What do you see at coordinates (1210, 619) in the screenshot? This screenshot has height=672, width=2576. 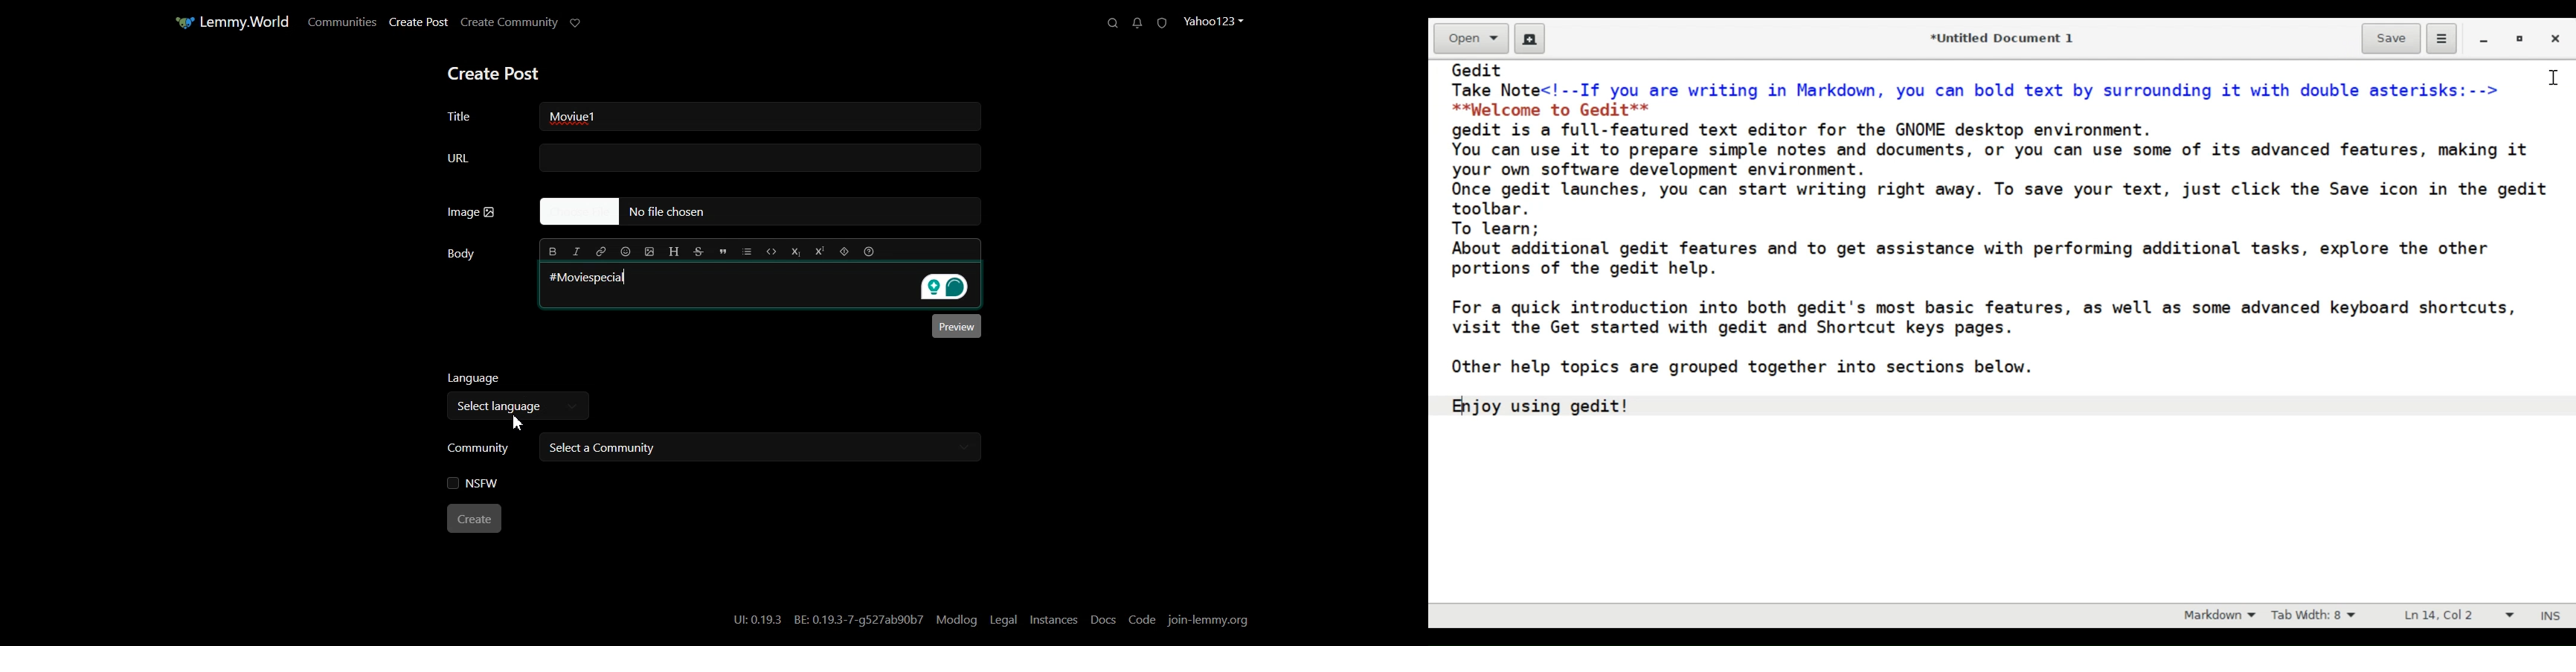 I see `Join-lemmy.org` at bounding box center [1210, 619].